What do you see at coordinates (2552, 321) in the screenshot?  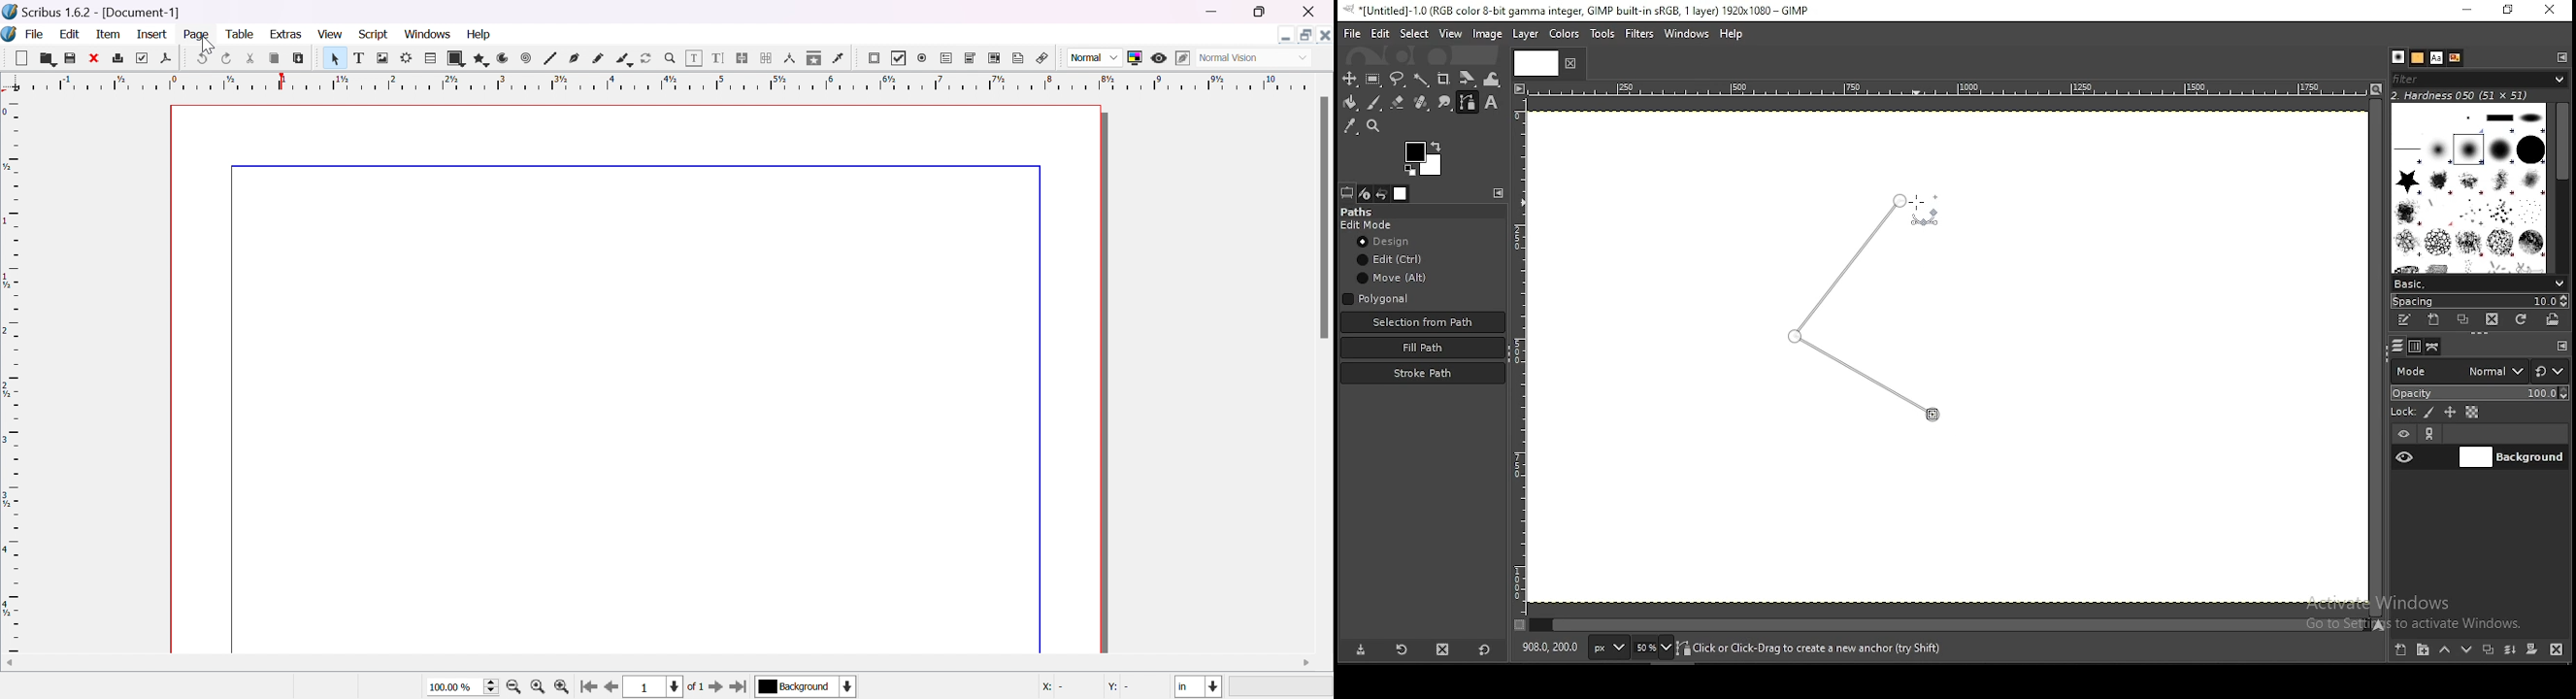 I see `open brush as image` at bounding box center [2552, 321].